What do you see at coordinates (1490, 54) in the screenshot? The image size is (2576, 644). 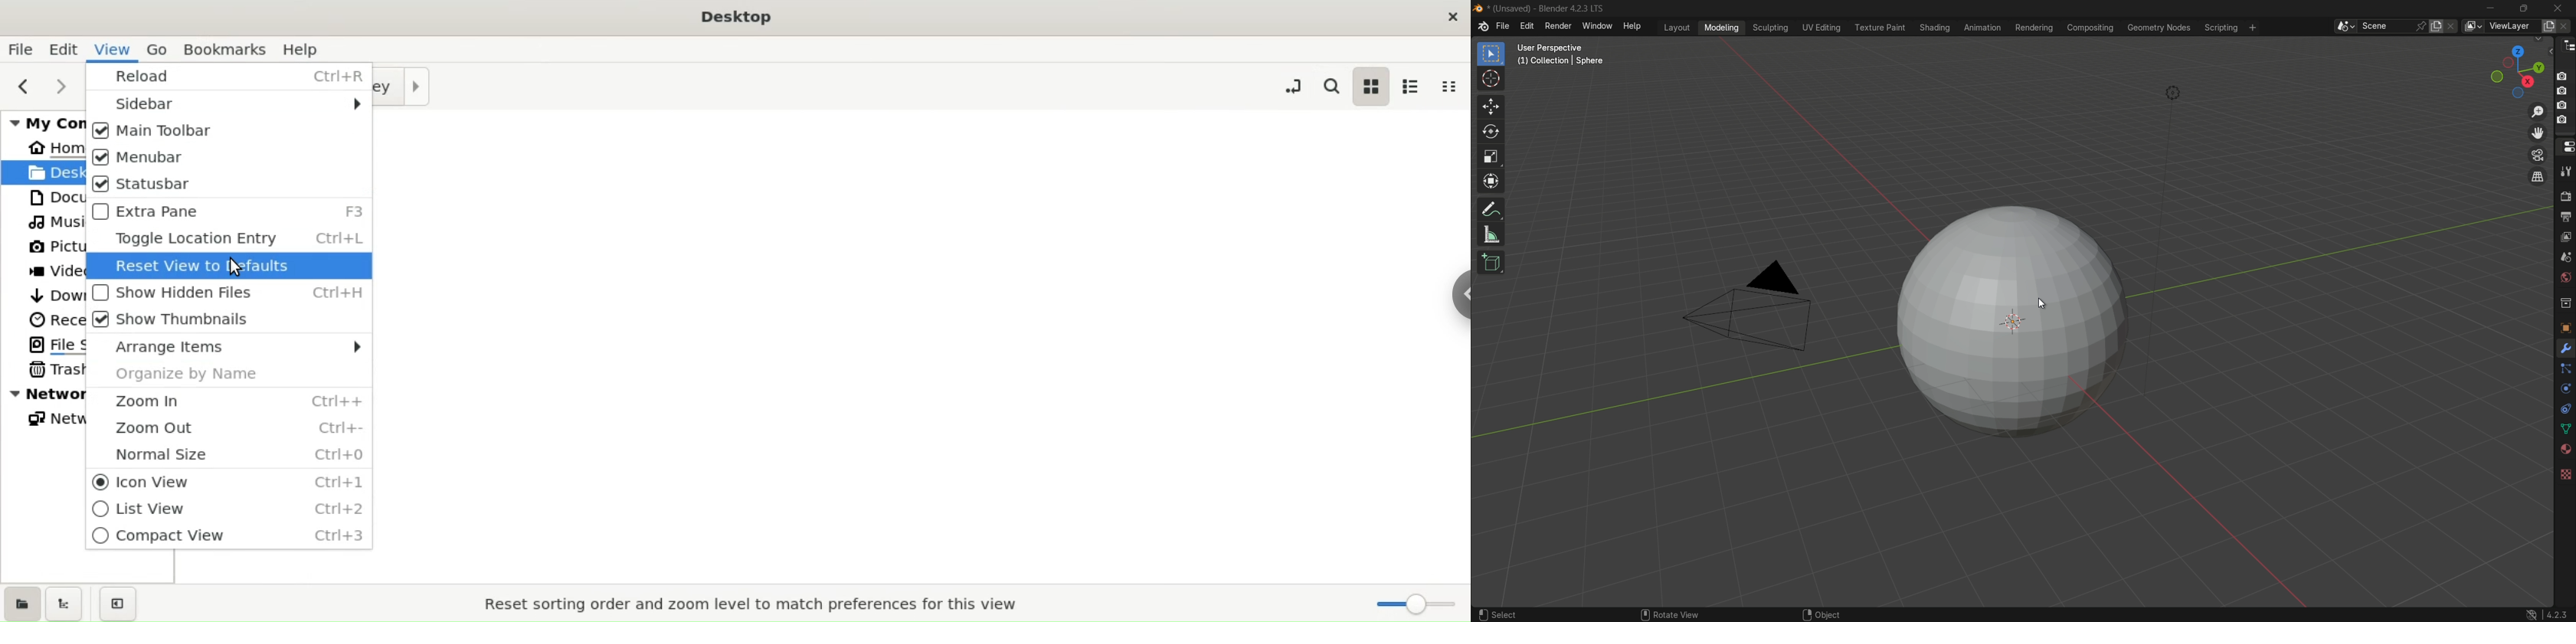 I see `select box` at bounding box center [1490, 54].